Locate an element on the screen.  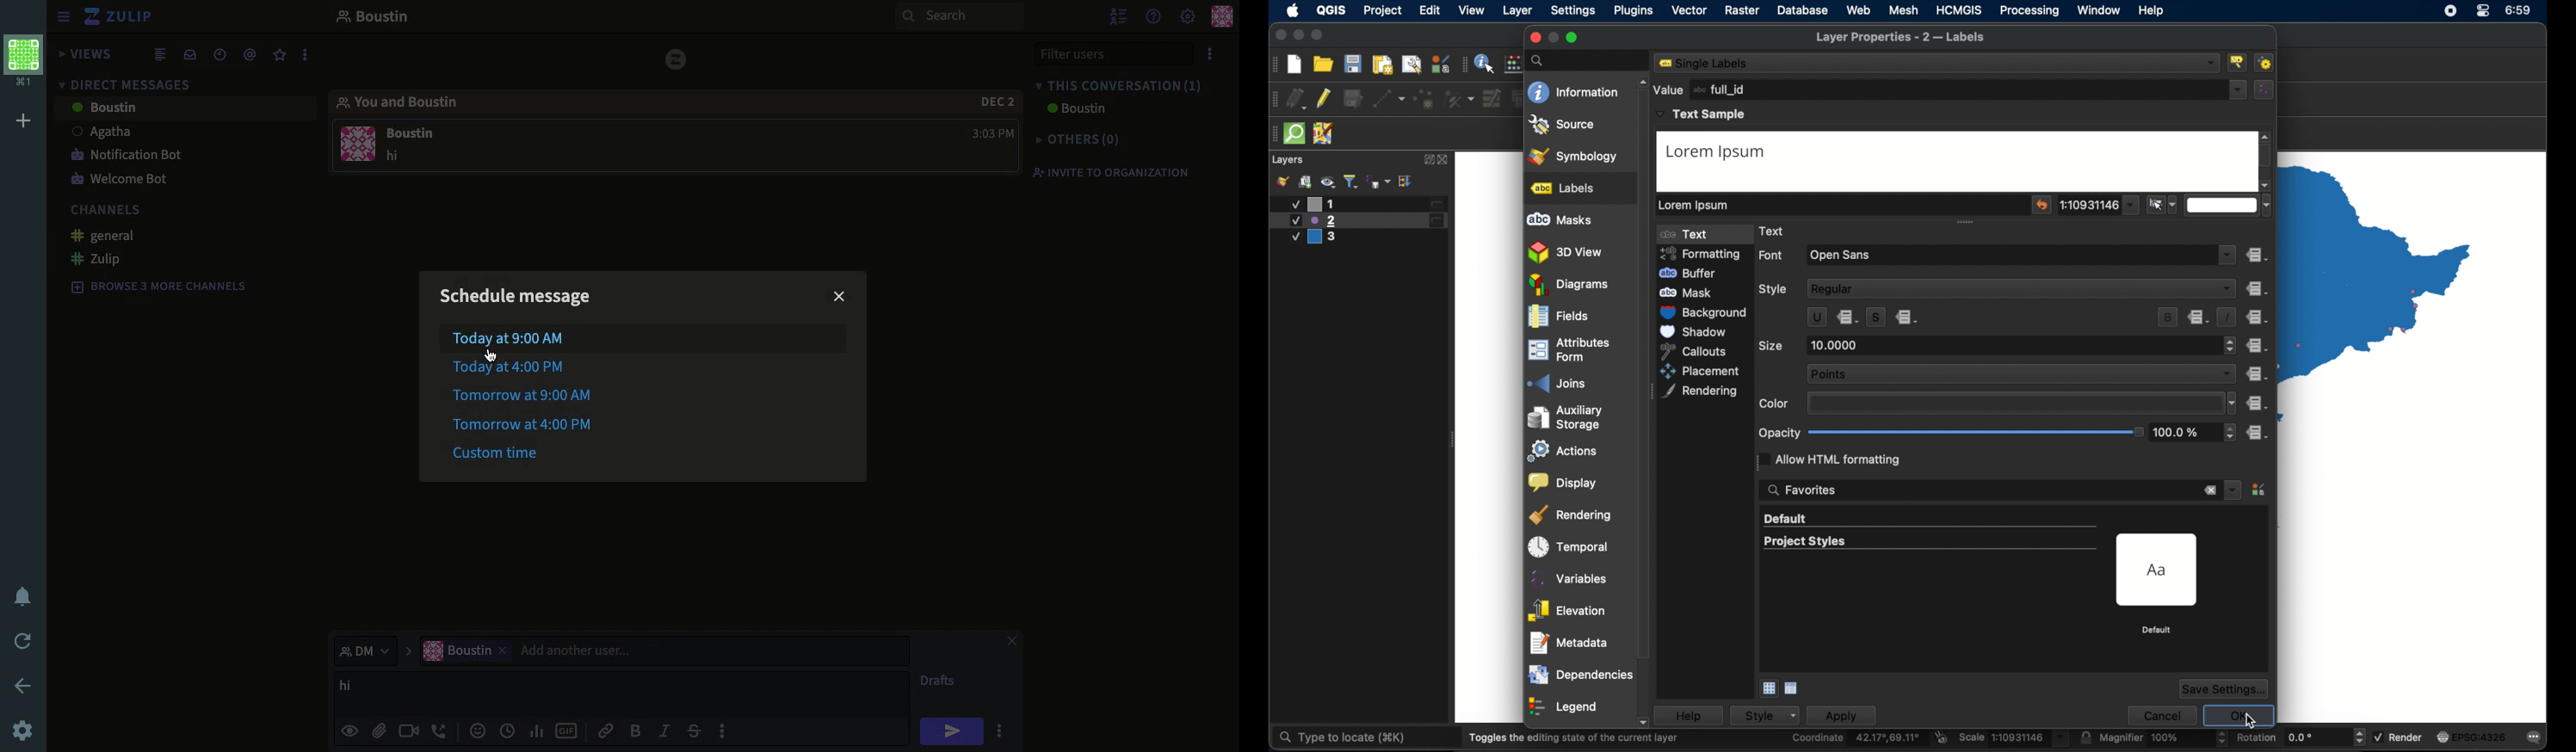
project styles is located at coordinates (1804, 542).